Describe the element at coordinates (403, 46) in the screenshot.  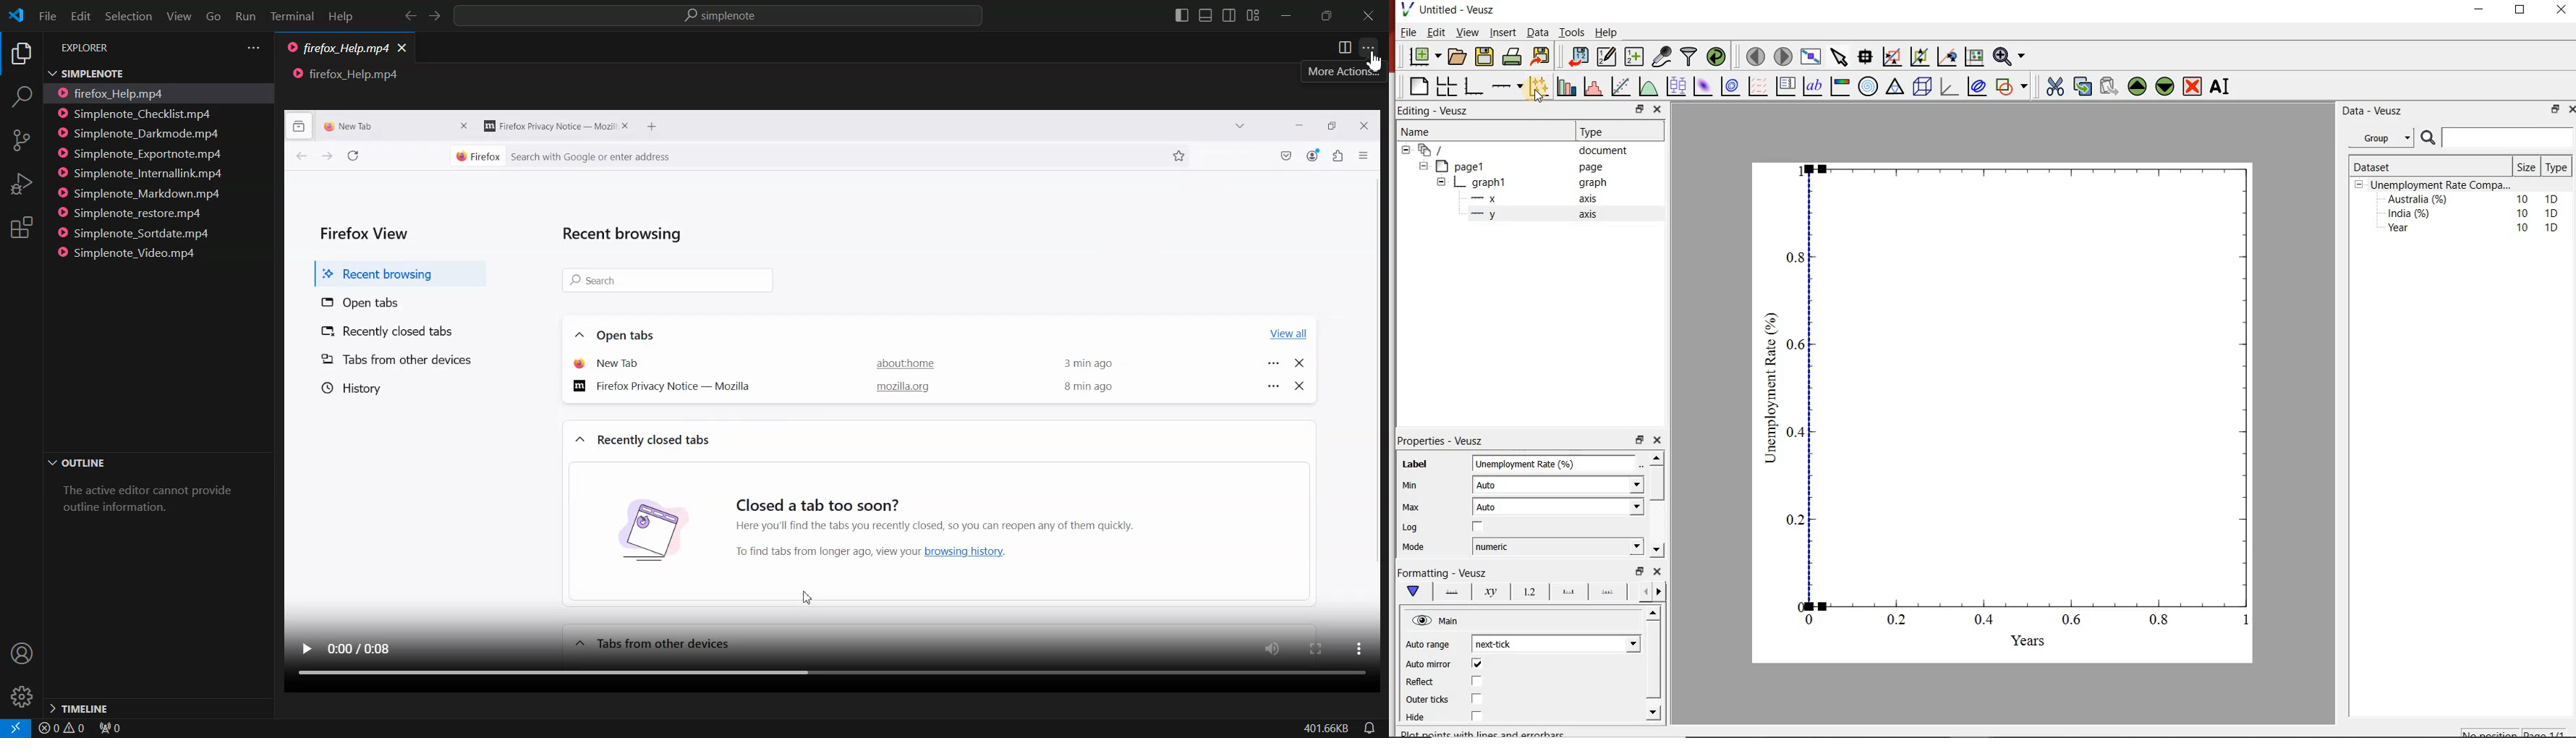
I see `Close` at that location.